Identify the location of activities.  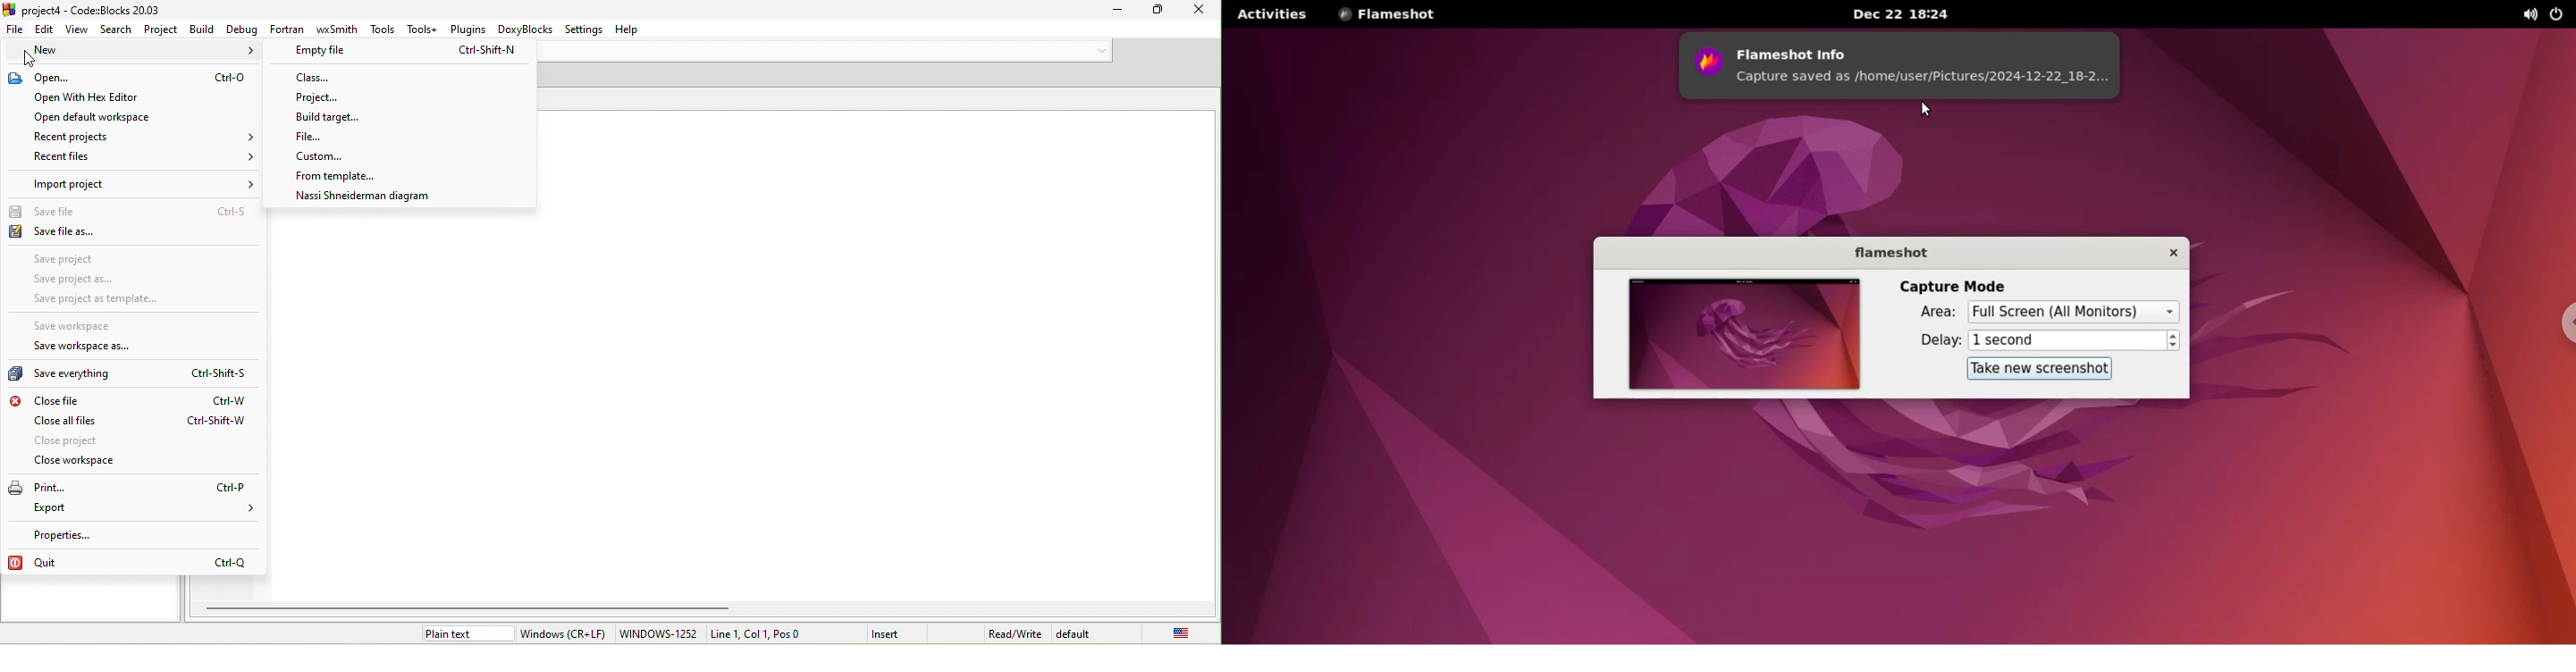
(1275, 15).